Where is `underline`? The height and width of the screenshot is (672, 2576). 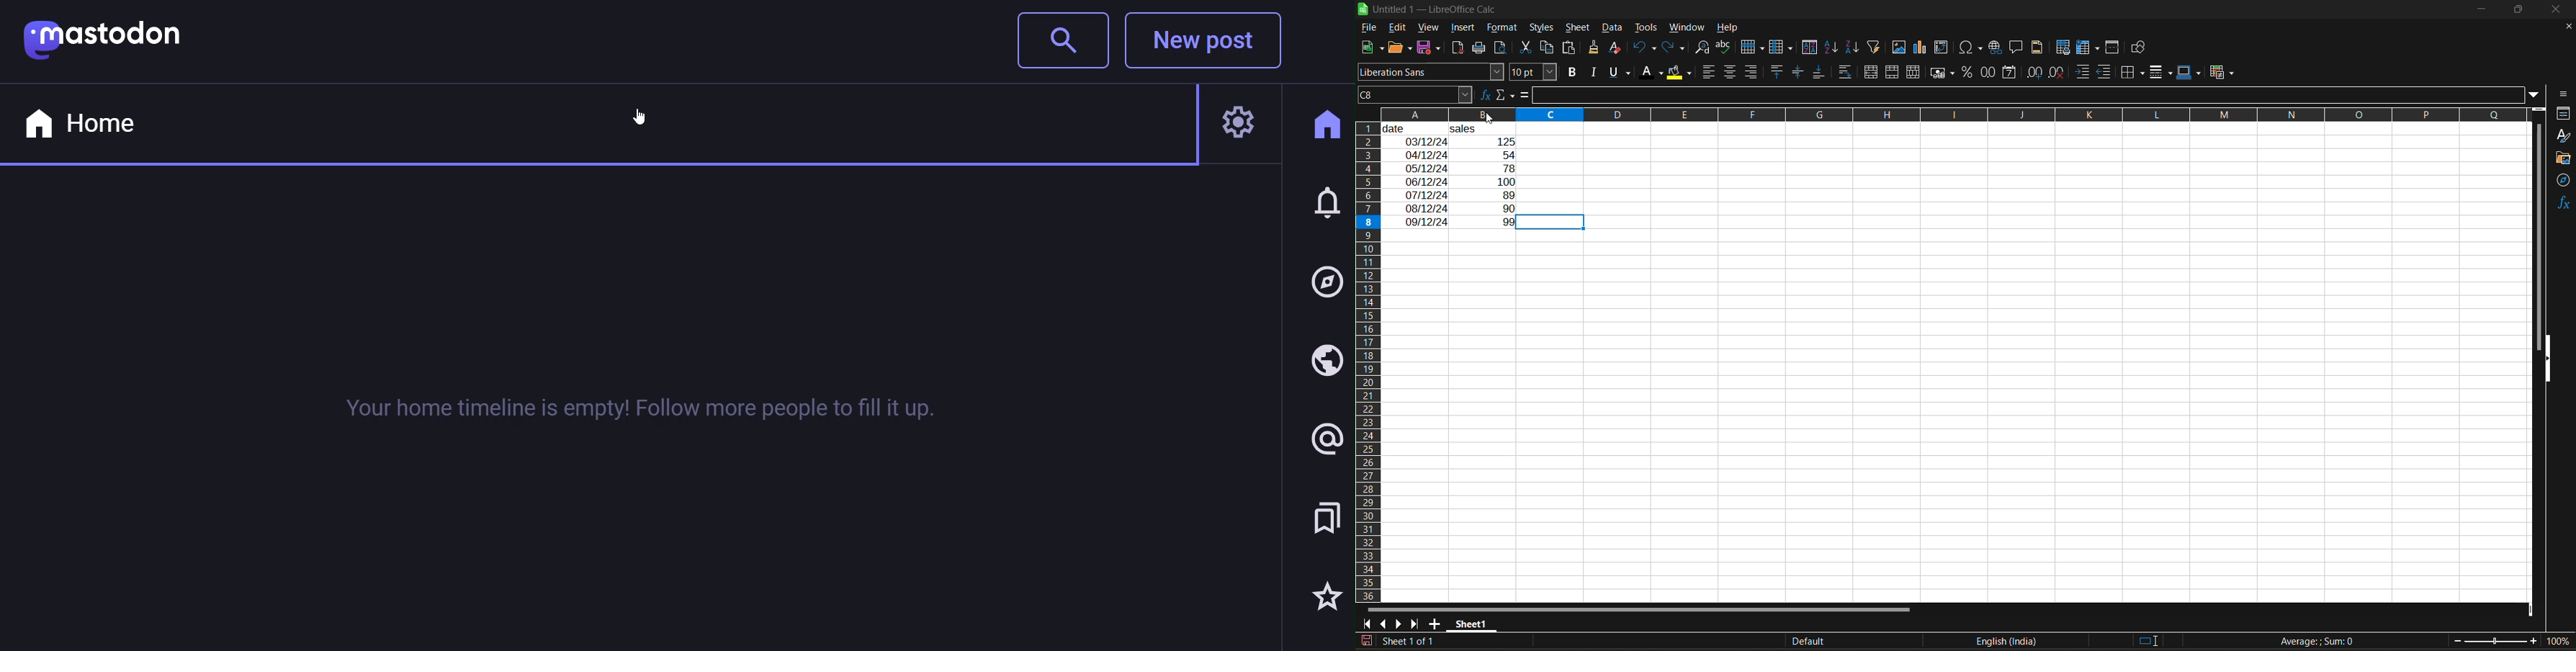 underline is located at coordinates (1622, 72).